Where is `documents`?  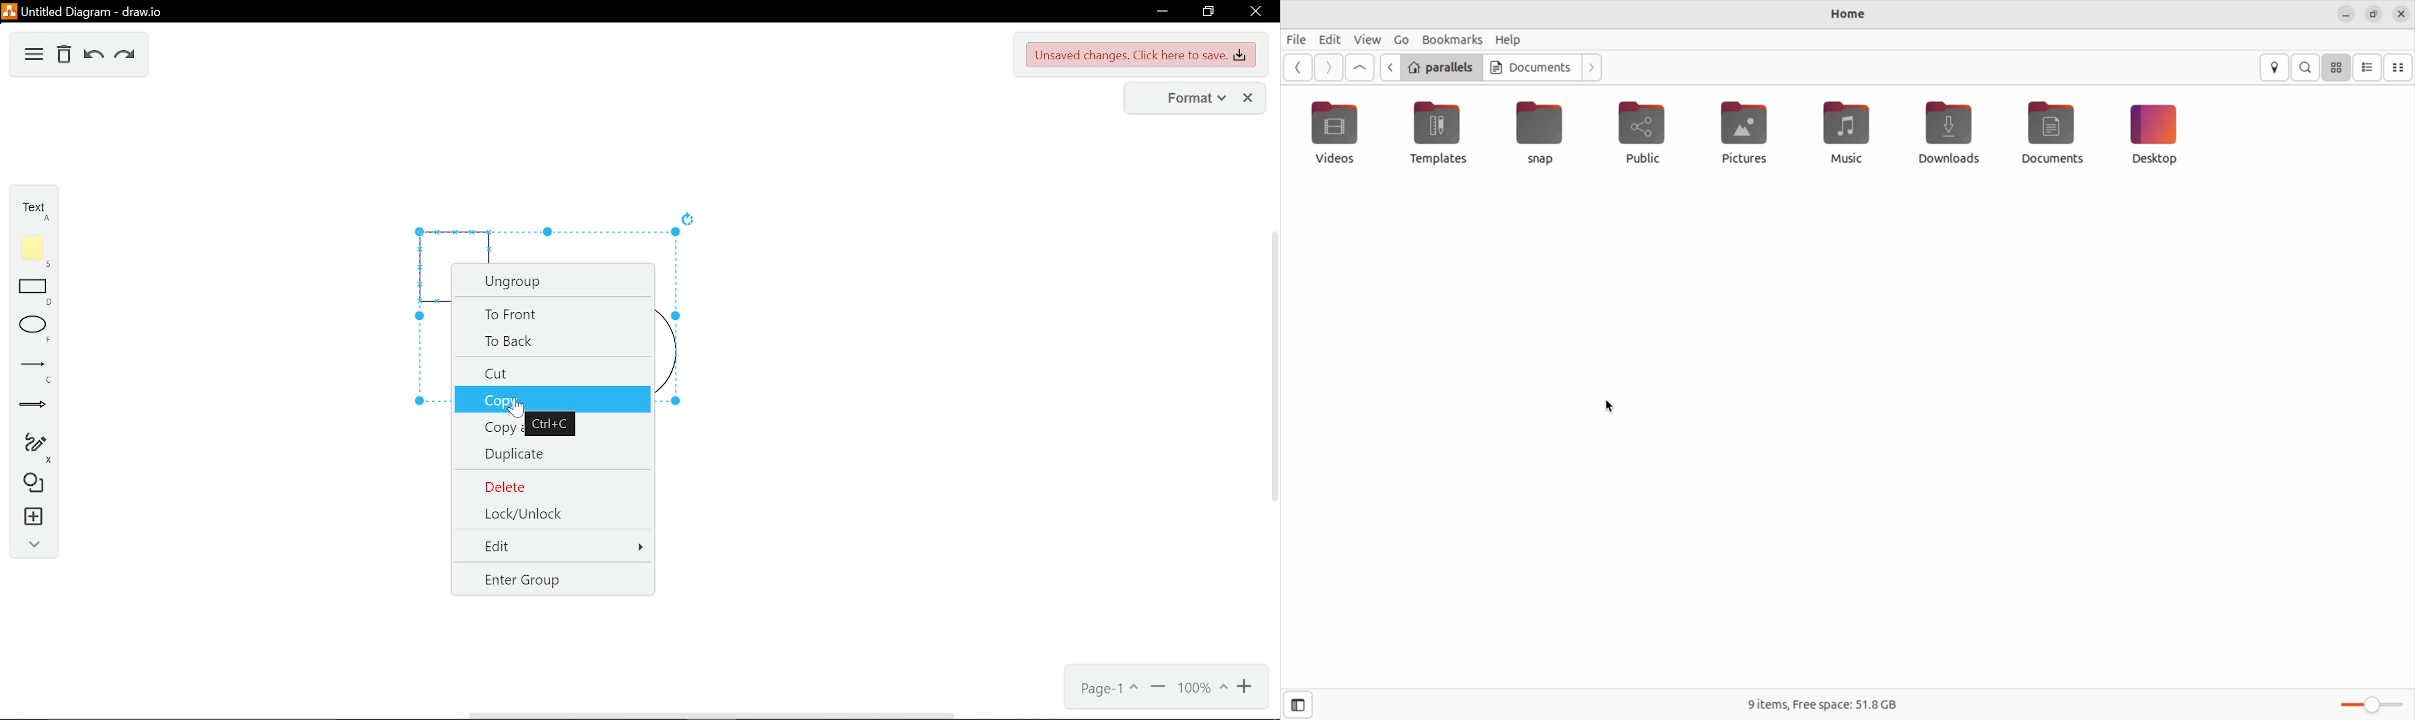 documents is located at coordinates (2054, 130).